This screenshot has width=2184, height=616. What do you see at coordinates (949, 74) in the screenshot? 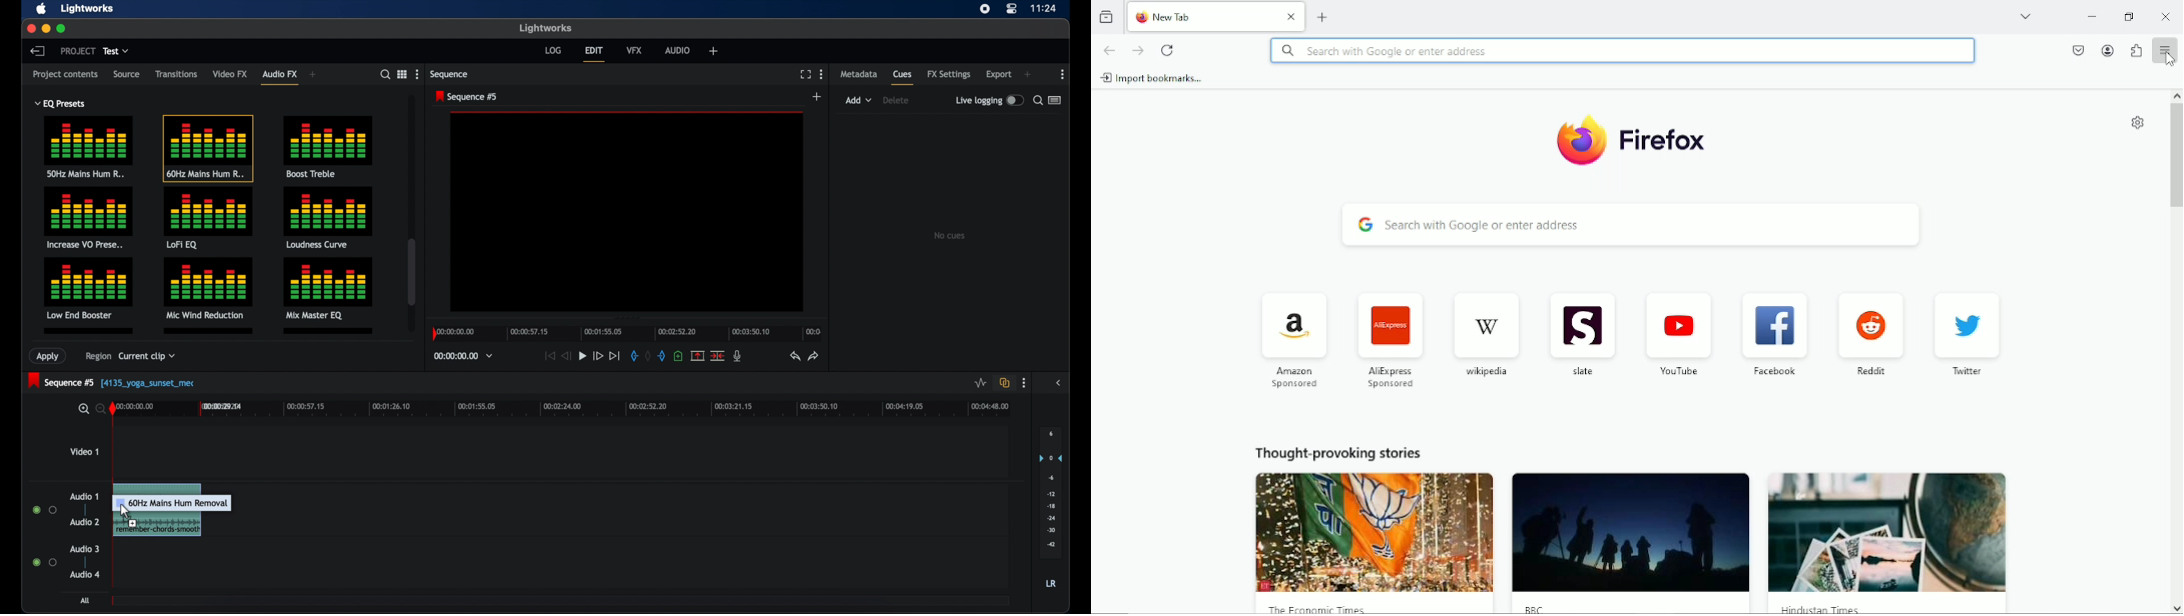
I see `fx settings` at bounding box center [949, 74].